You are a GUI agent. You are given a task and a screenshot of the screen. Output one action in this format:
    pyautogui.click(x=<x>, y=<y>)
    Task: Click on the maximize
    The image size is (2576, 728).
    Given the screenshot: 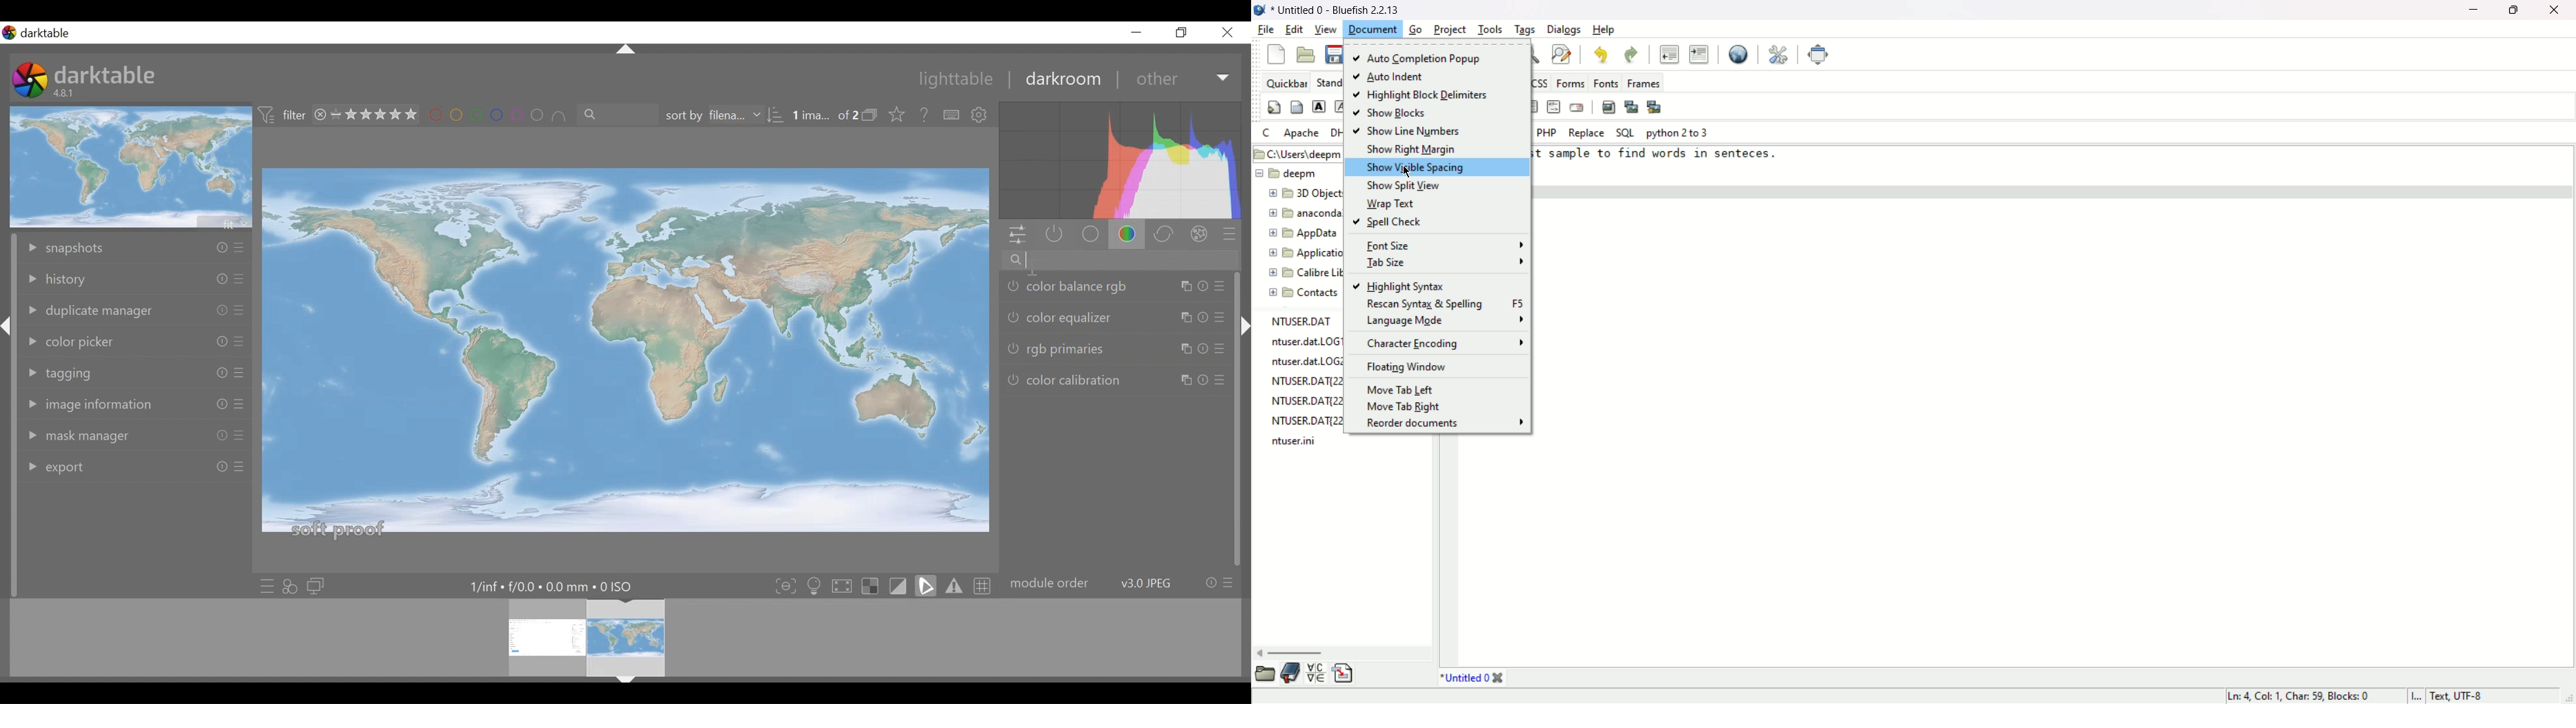 What is the action you would take?
    pyautogui.click(x=2515, y=10)
    